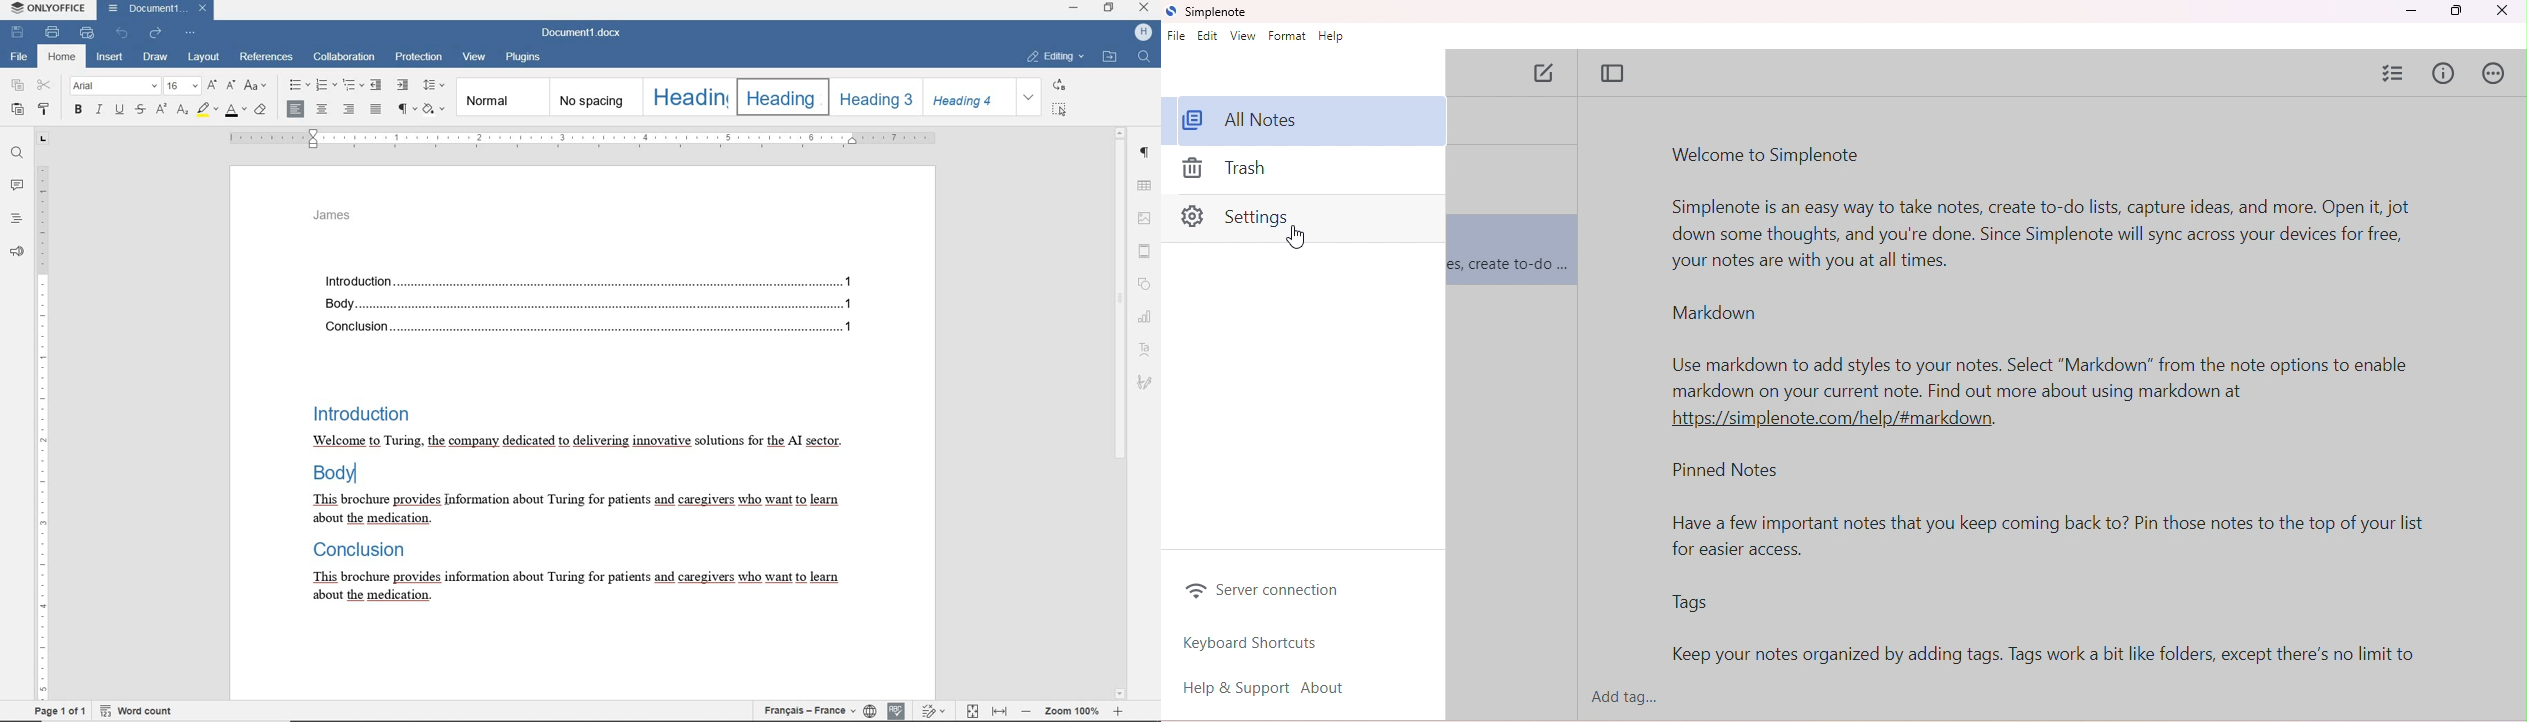  Describe the element at coordinates (1271, 591) in the screenshot. I see `server connection` at that location.